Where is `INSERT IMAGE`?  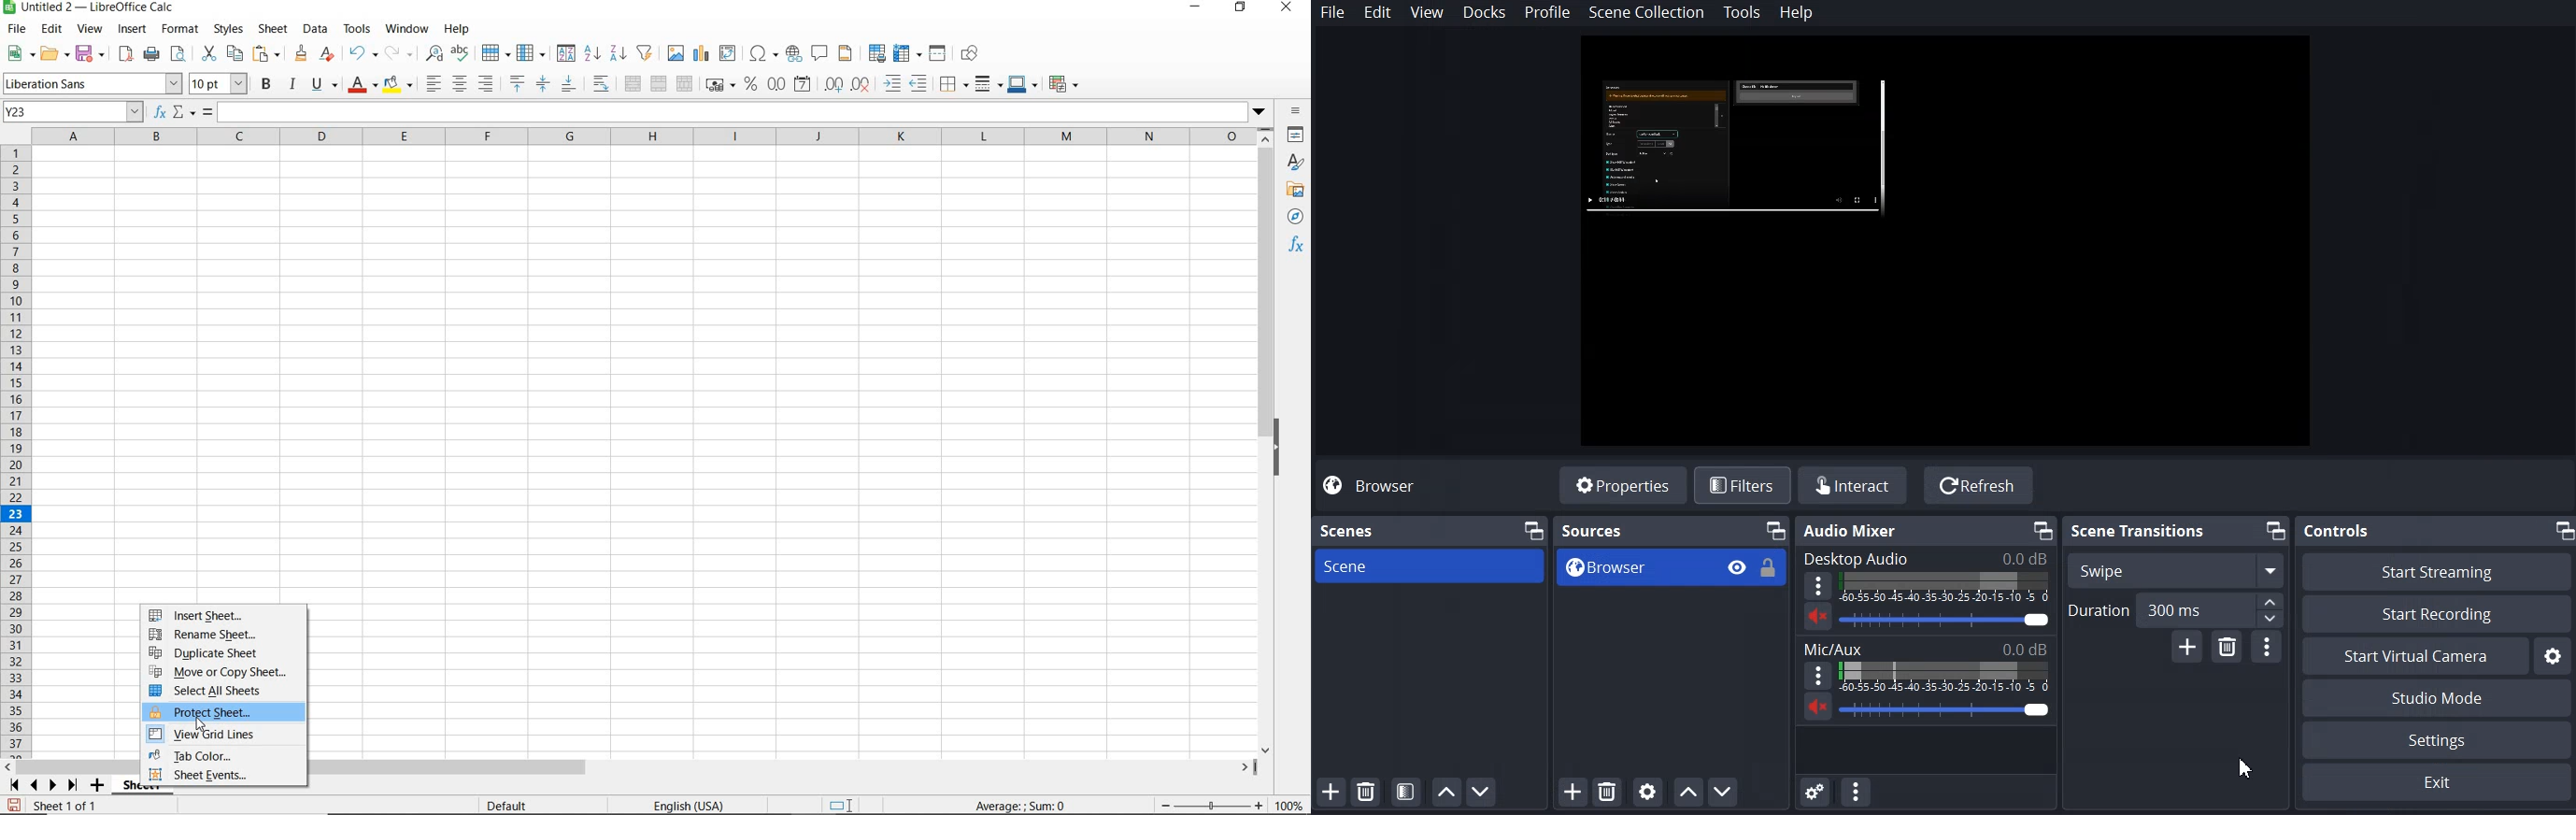 INSERT IMAGE is located at coordinates (676, 52).